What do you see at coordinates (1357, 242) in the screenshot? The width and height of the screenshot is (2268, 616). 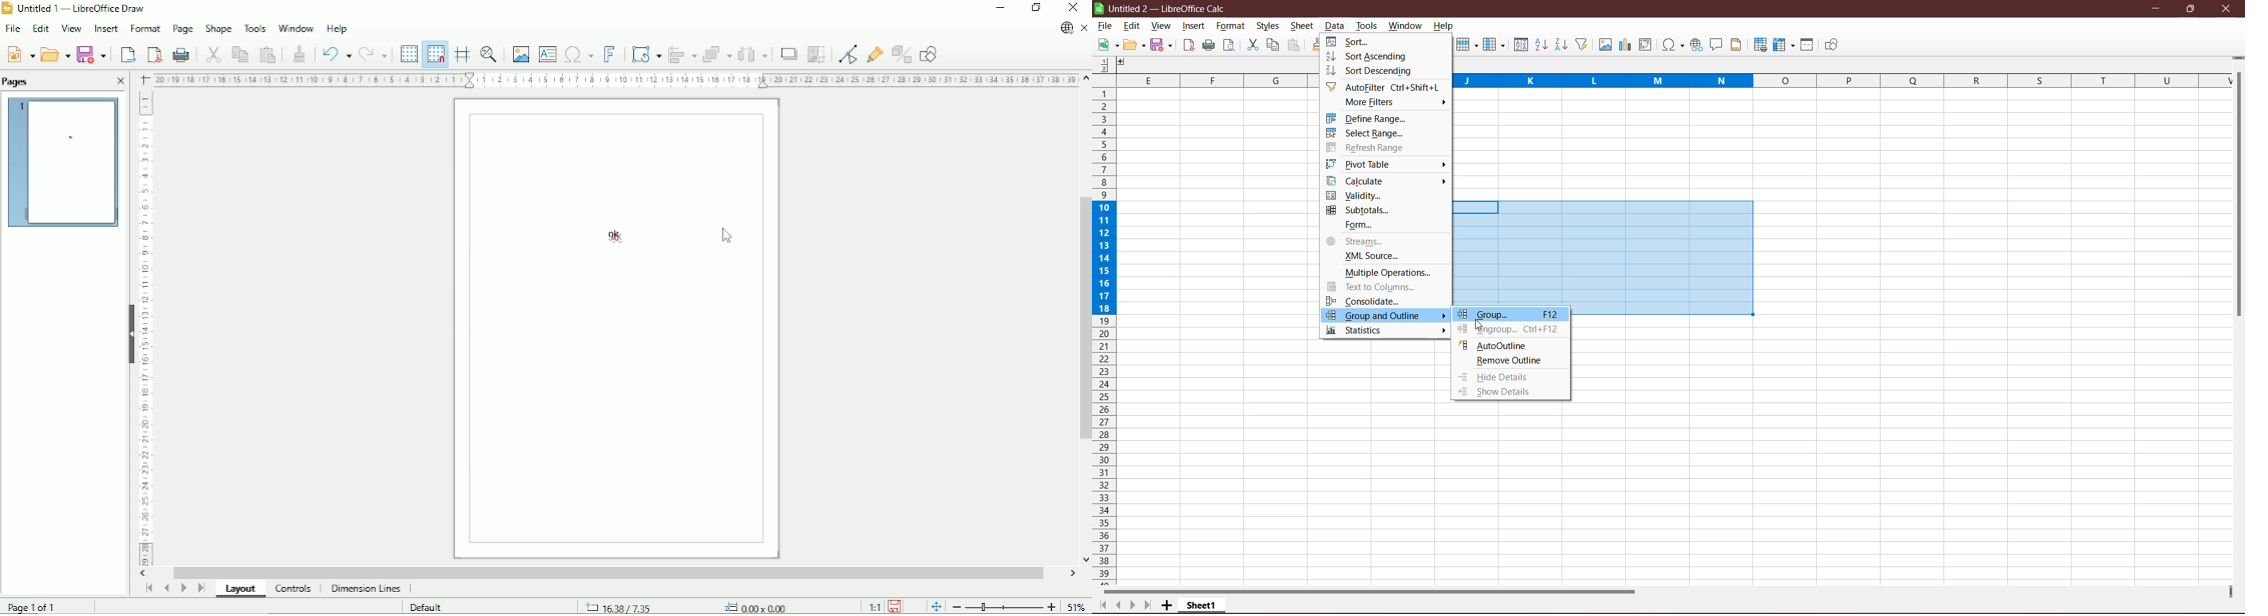 I see `Streams` at bounding box center [1357, 242].